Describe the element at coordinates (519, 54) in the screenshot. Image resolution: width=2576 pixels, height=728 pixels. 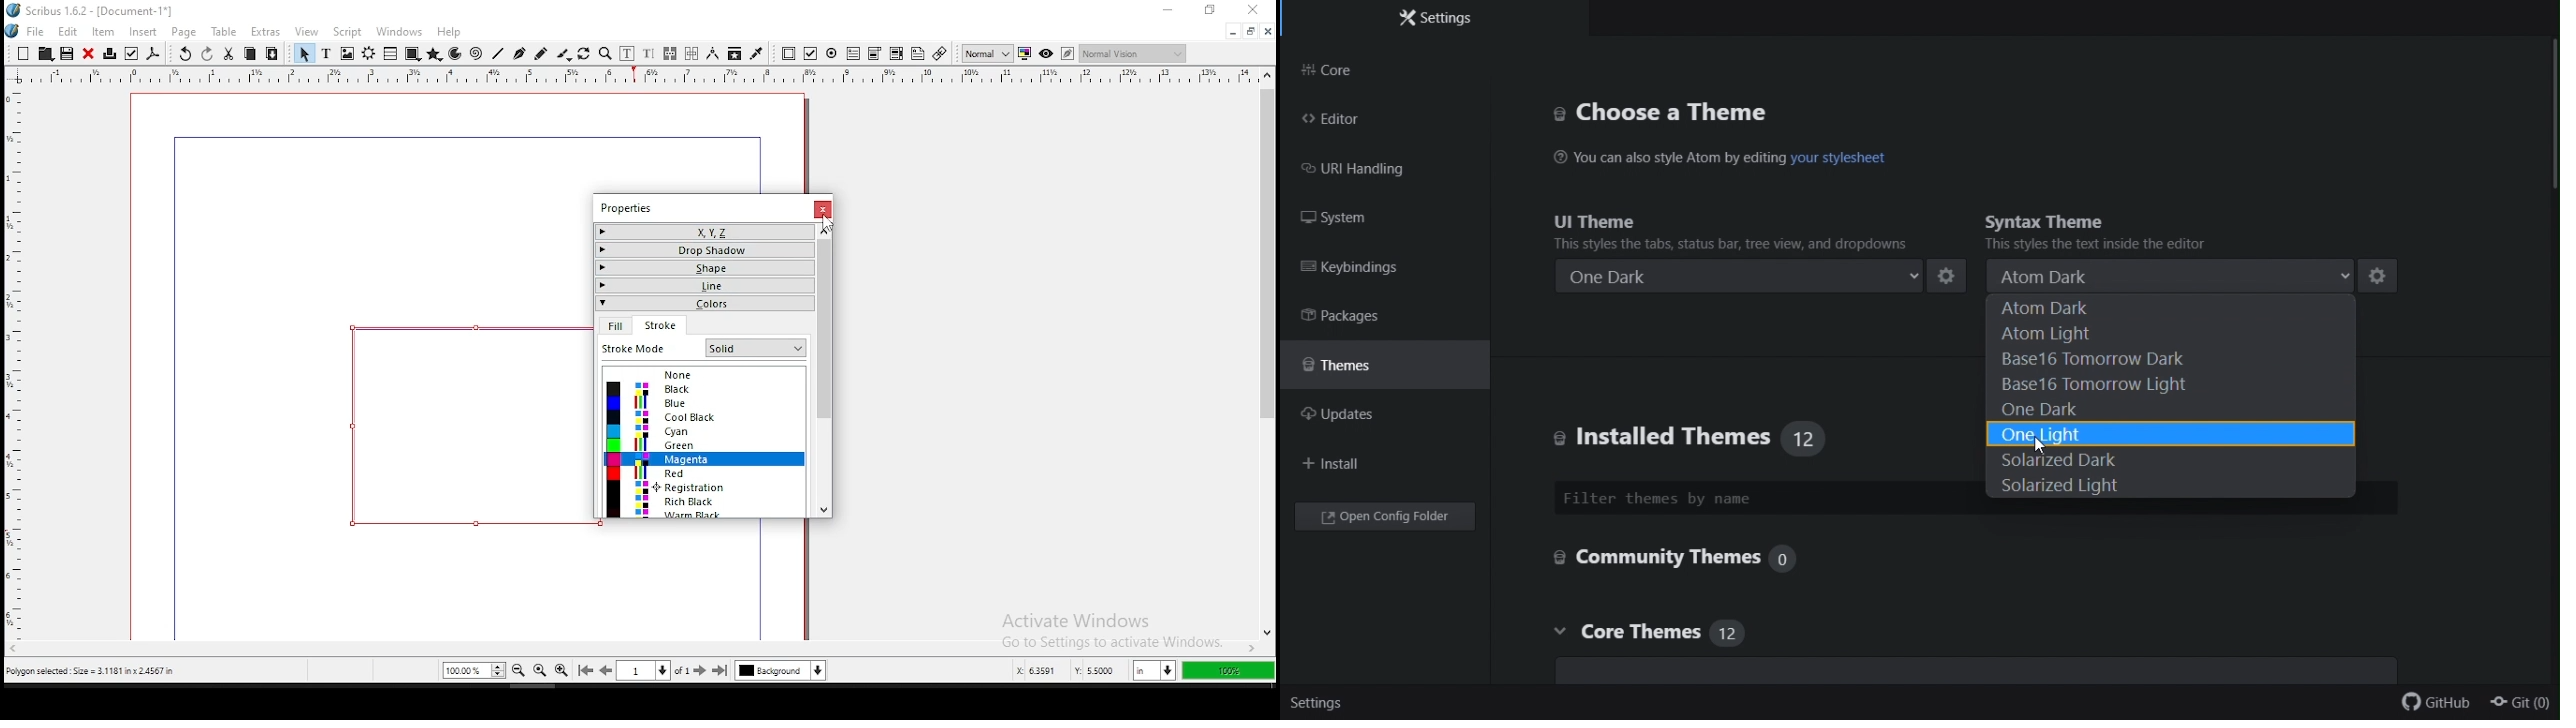
I see `bezier curve` at that location.